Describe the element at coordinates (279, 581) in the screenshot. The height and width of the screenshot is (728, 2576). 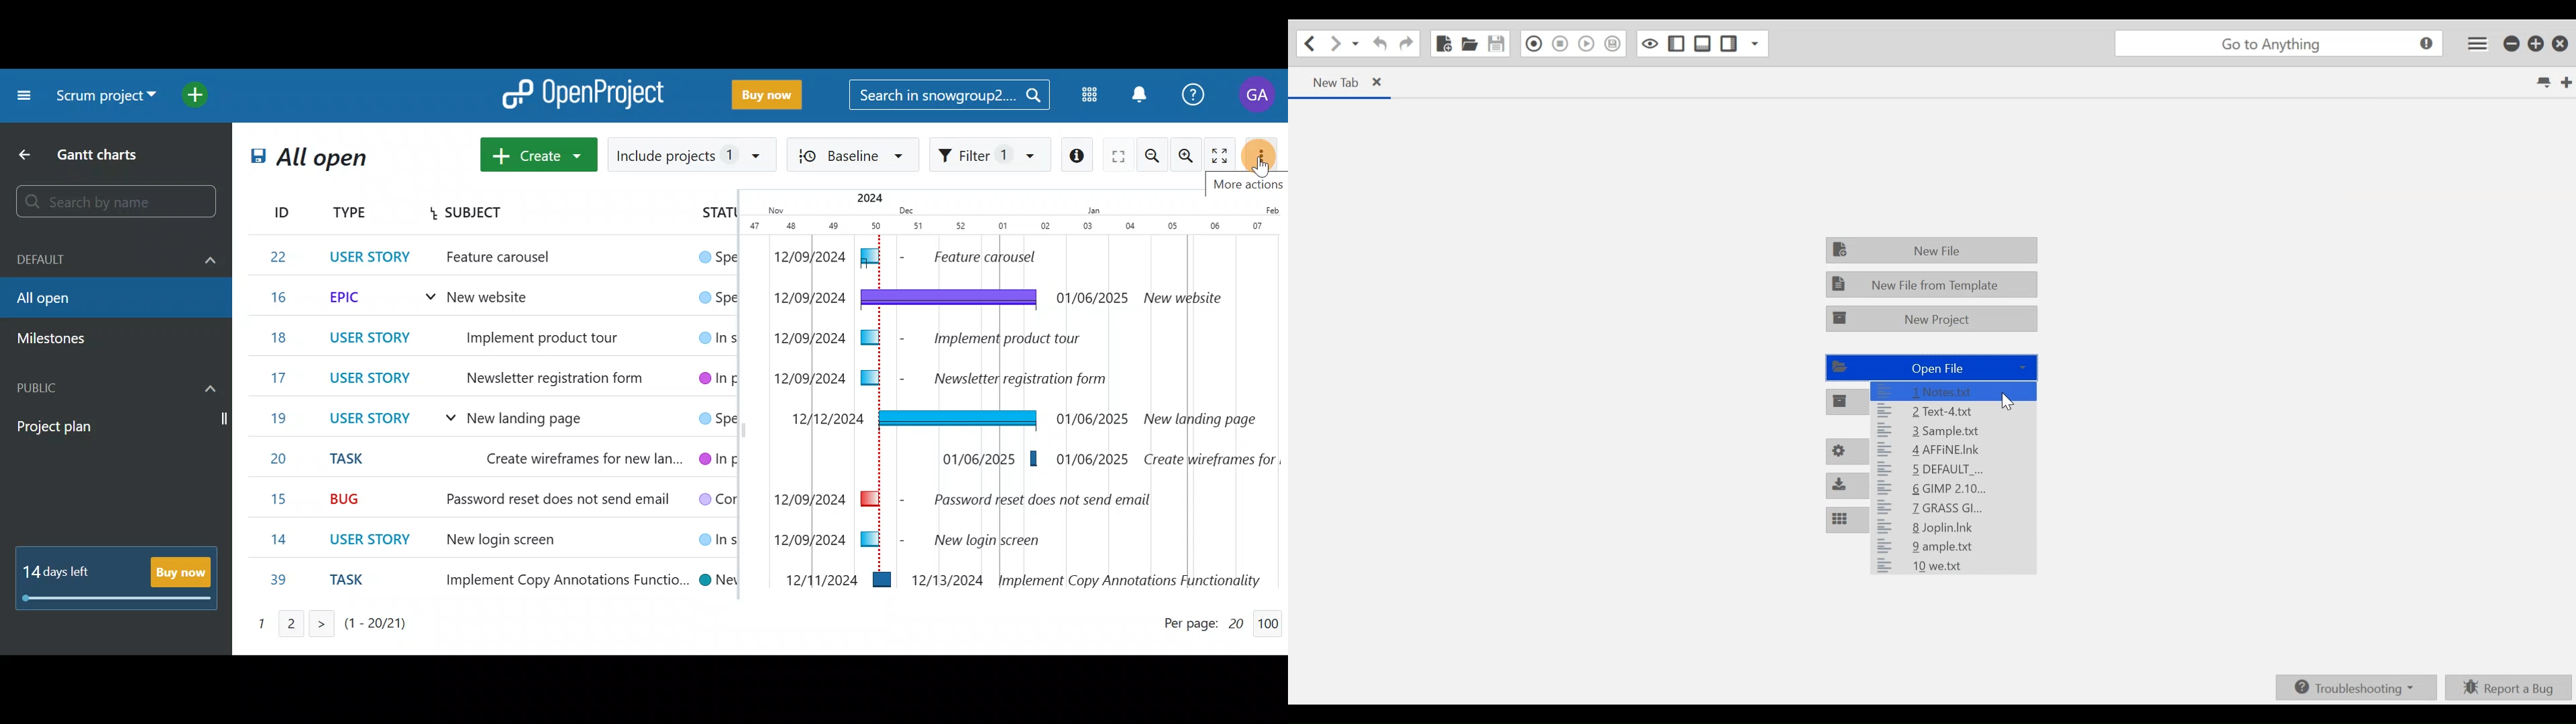
I see `39` at that location.